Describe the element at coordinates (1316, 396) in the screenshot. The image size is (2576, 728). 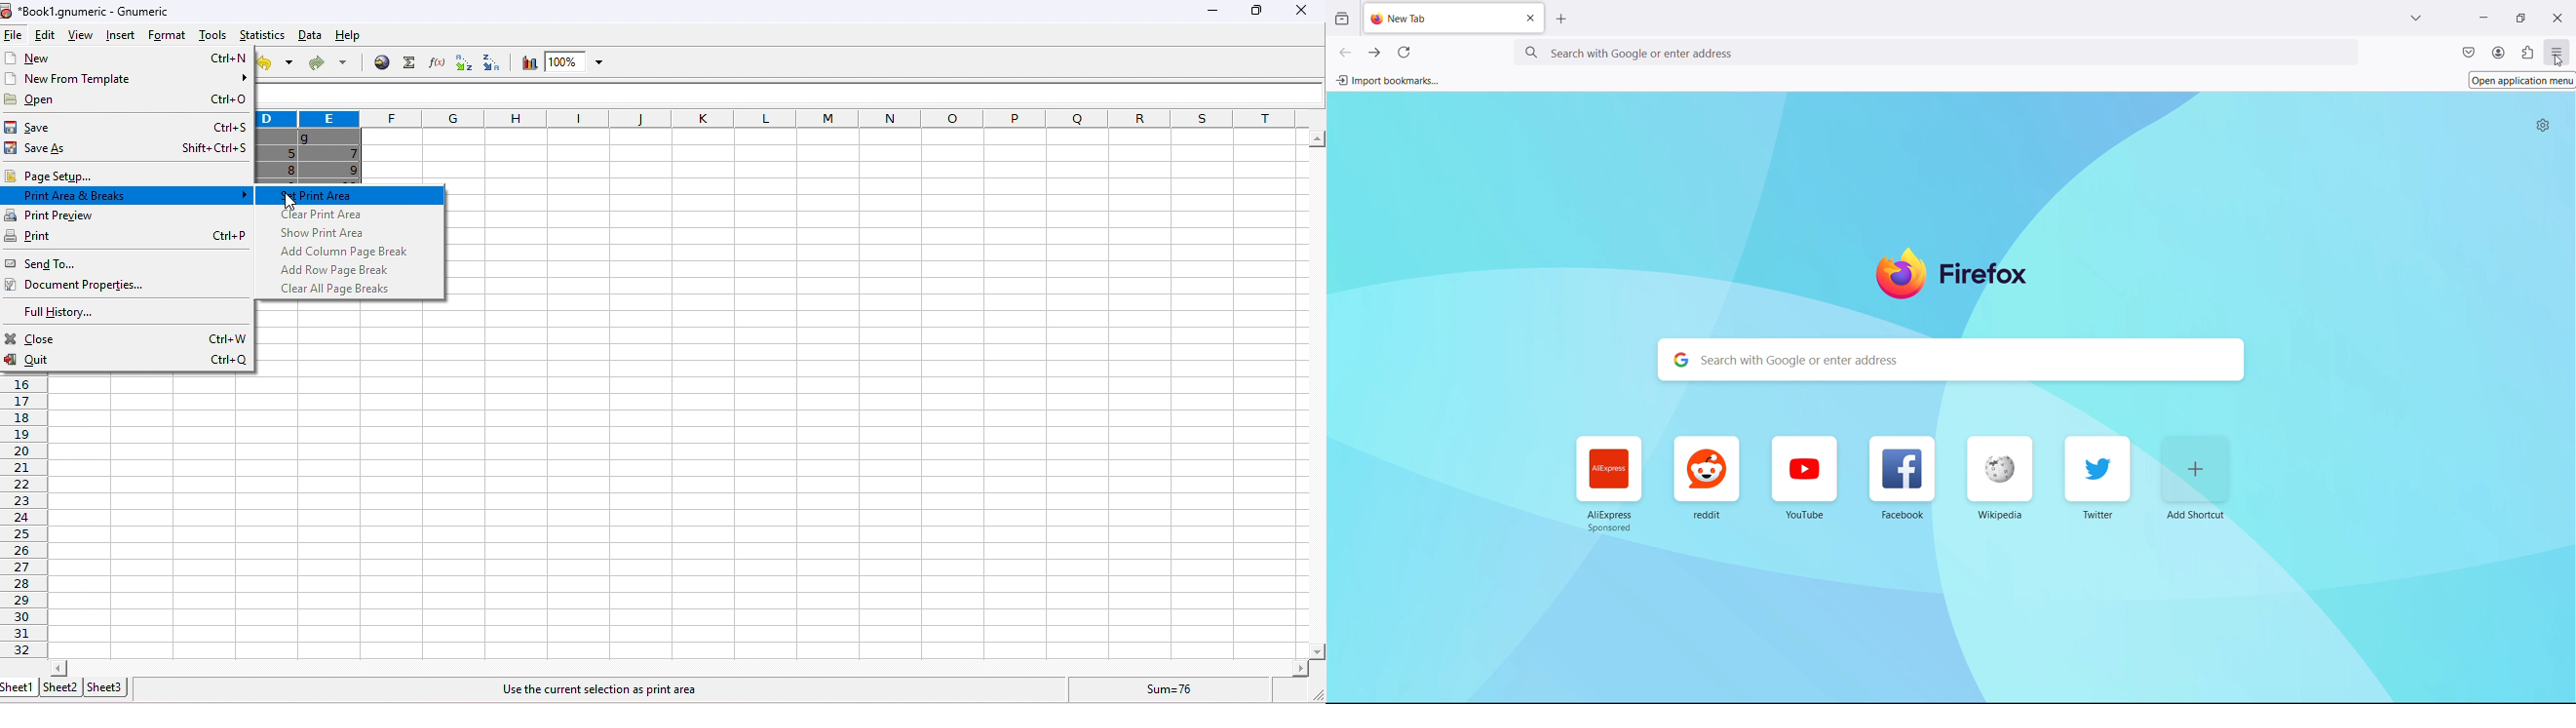
I see `horizontal scrollbar` at that location.